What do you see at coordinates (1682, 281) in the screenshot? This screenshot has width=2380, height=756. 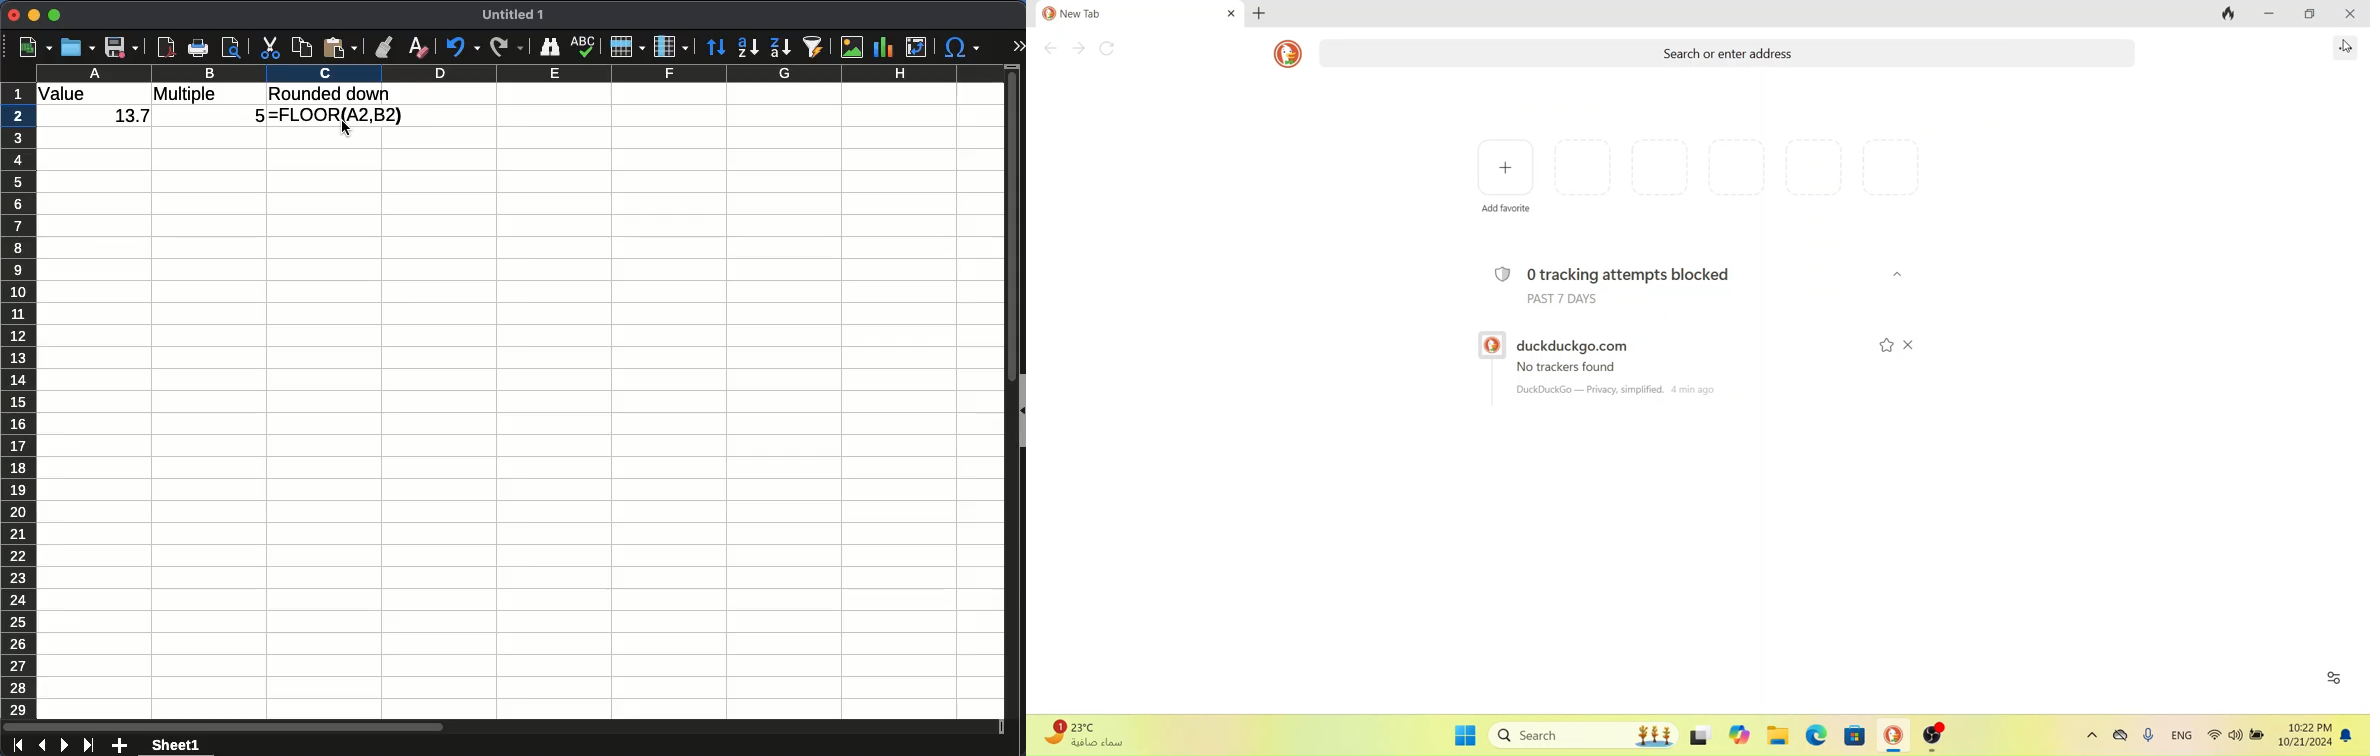 I see `tracker` at bounding box center [1682, 281].